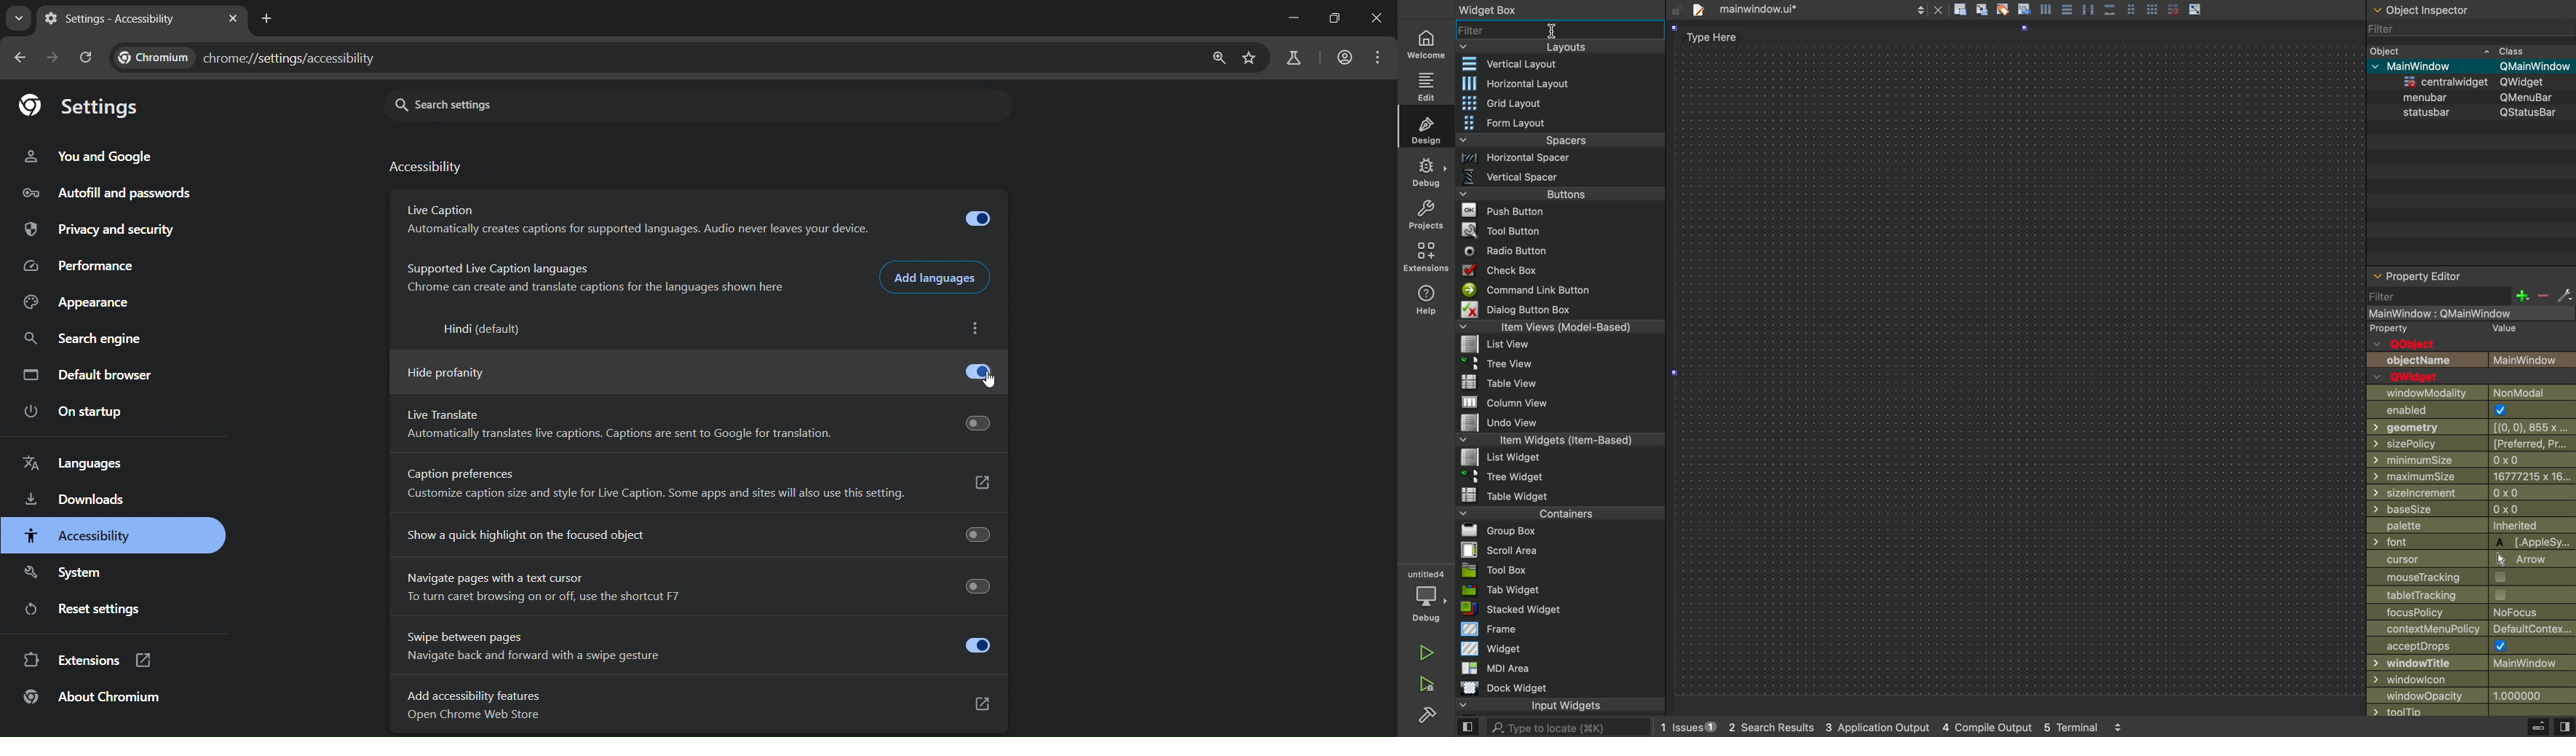  What do you see at coordinates (1561, 421) in the screenshot?
I see `undo view` at bounding box center [1561, 421].